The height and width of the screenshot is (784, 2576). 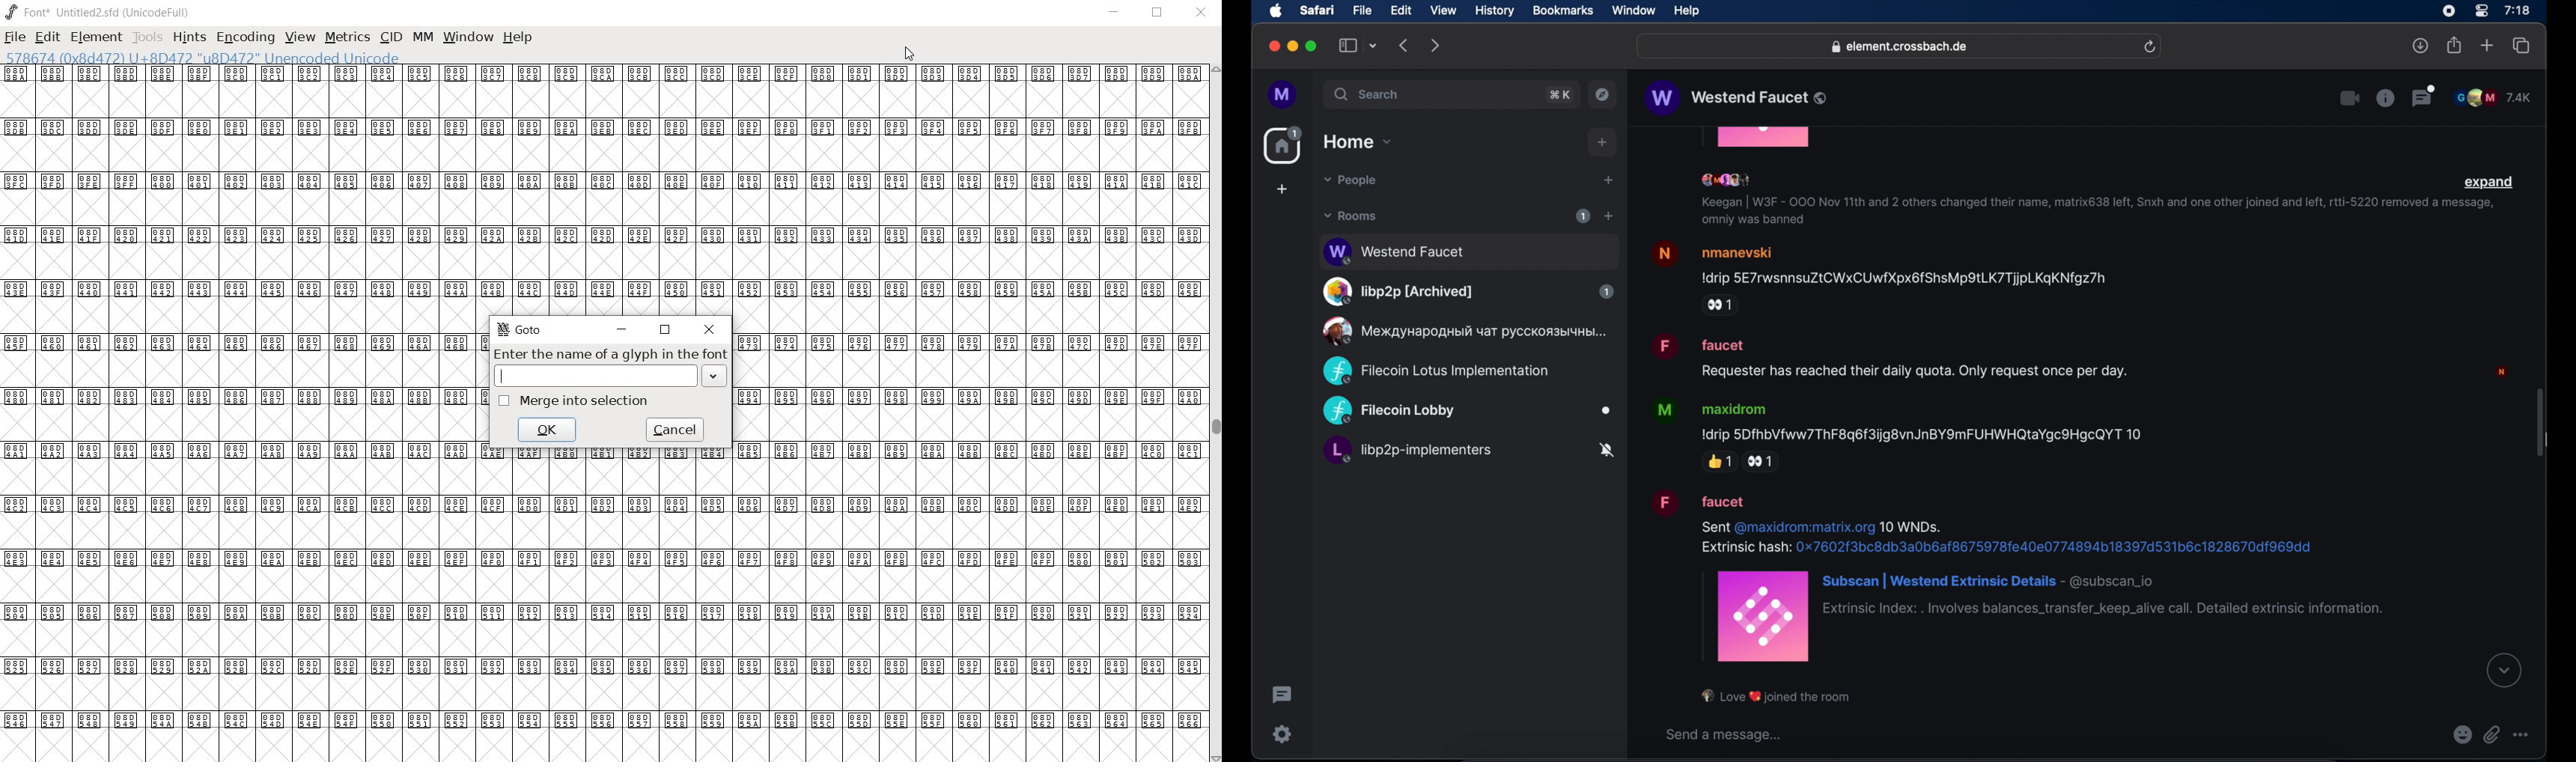 I want to click on share, so click(x=2455, y=45).